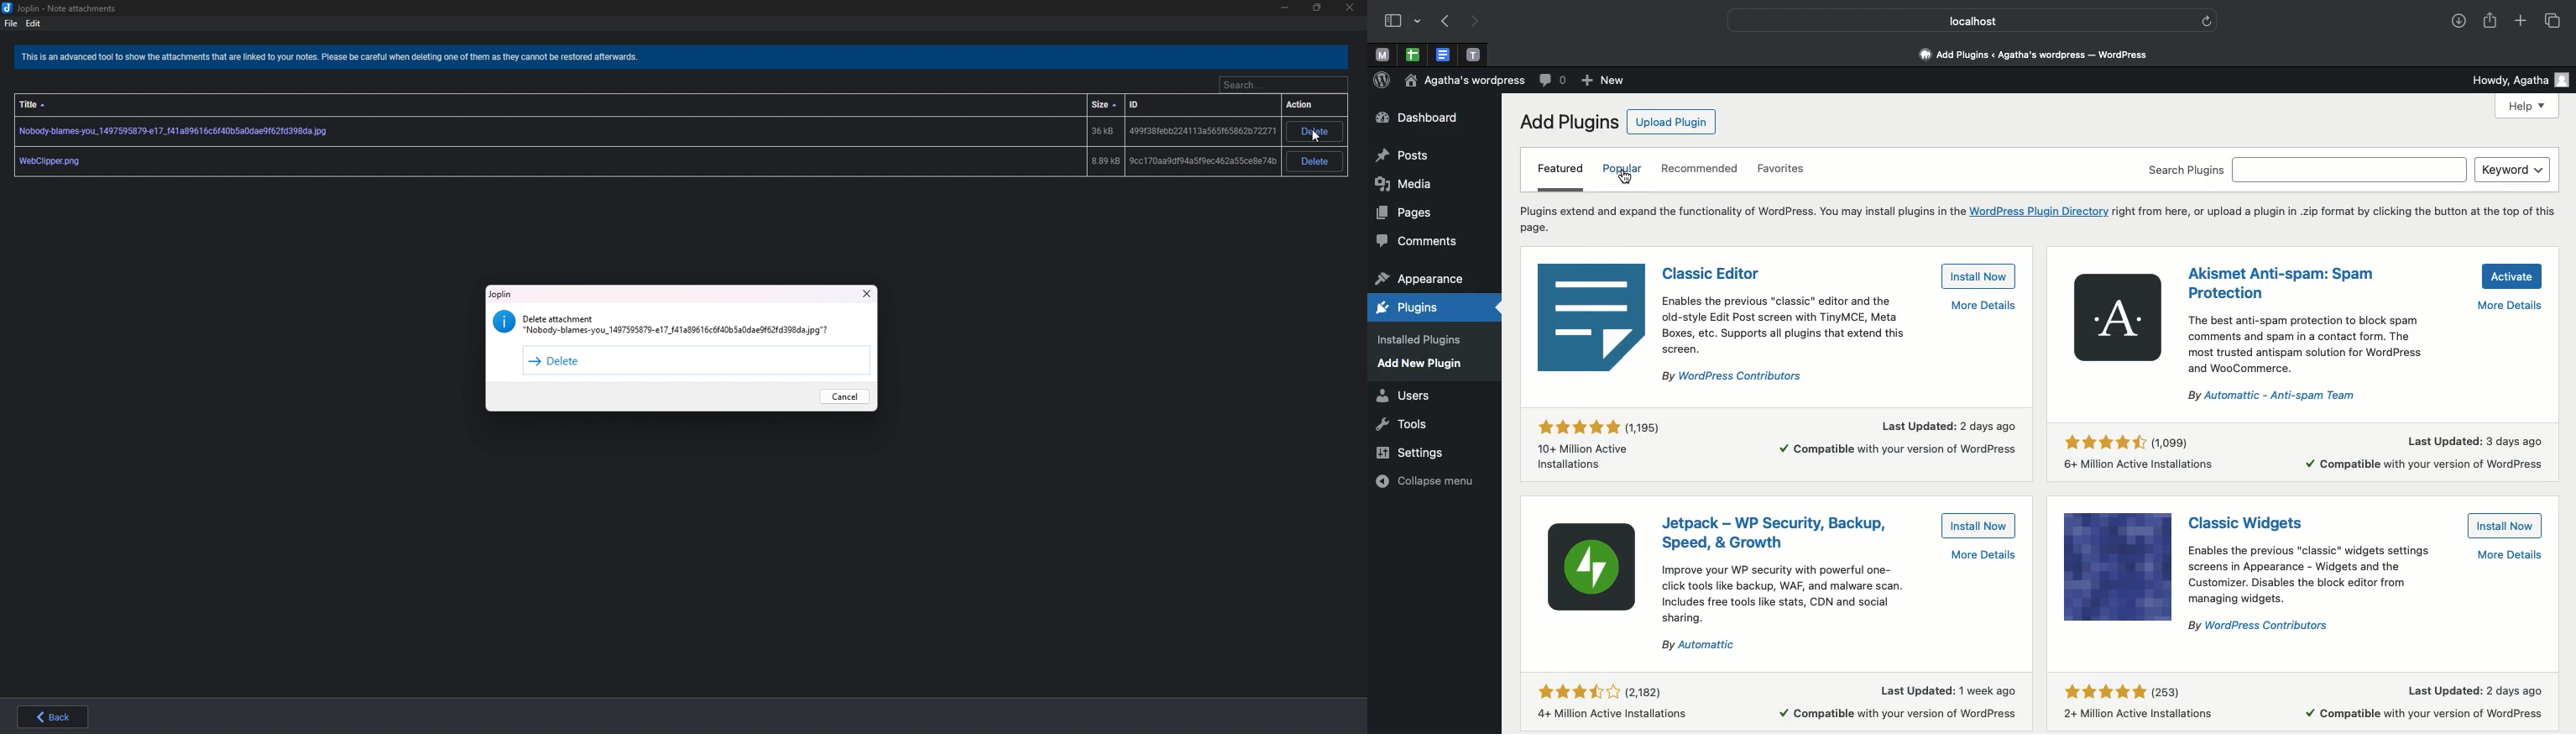 This screenshot has width=2576, height=756. Describe the element at coordinates (643, 162) in the screenshot. I see `Attachment` at that location.